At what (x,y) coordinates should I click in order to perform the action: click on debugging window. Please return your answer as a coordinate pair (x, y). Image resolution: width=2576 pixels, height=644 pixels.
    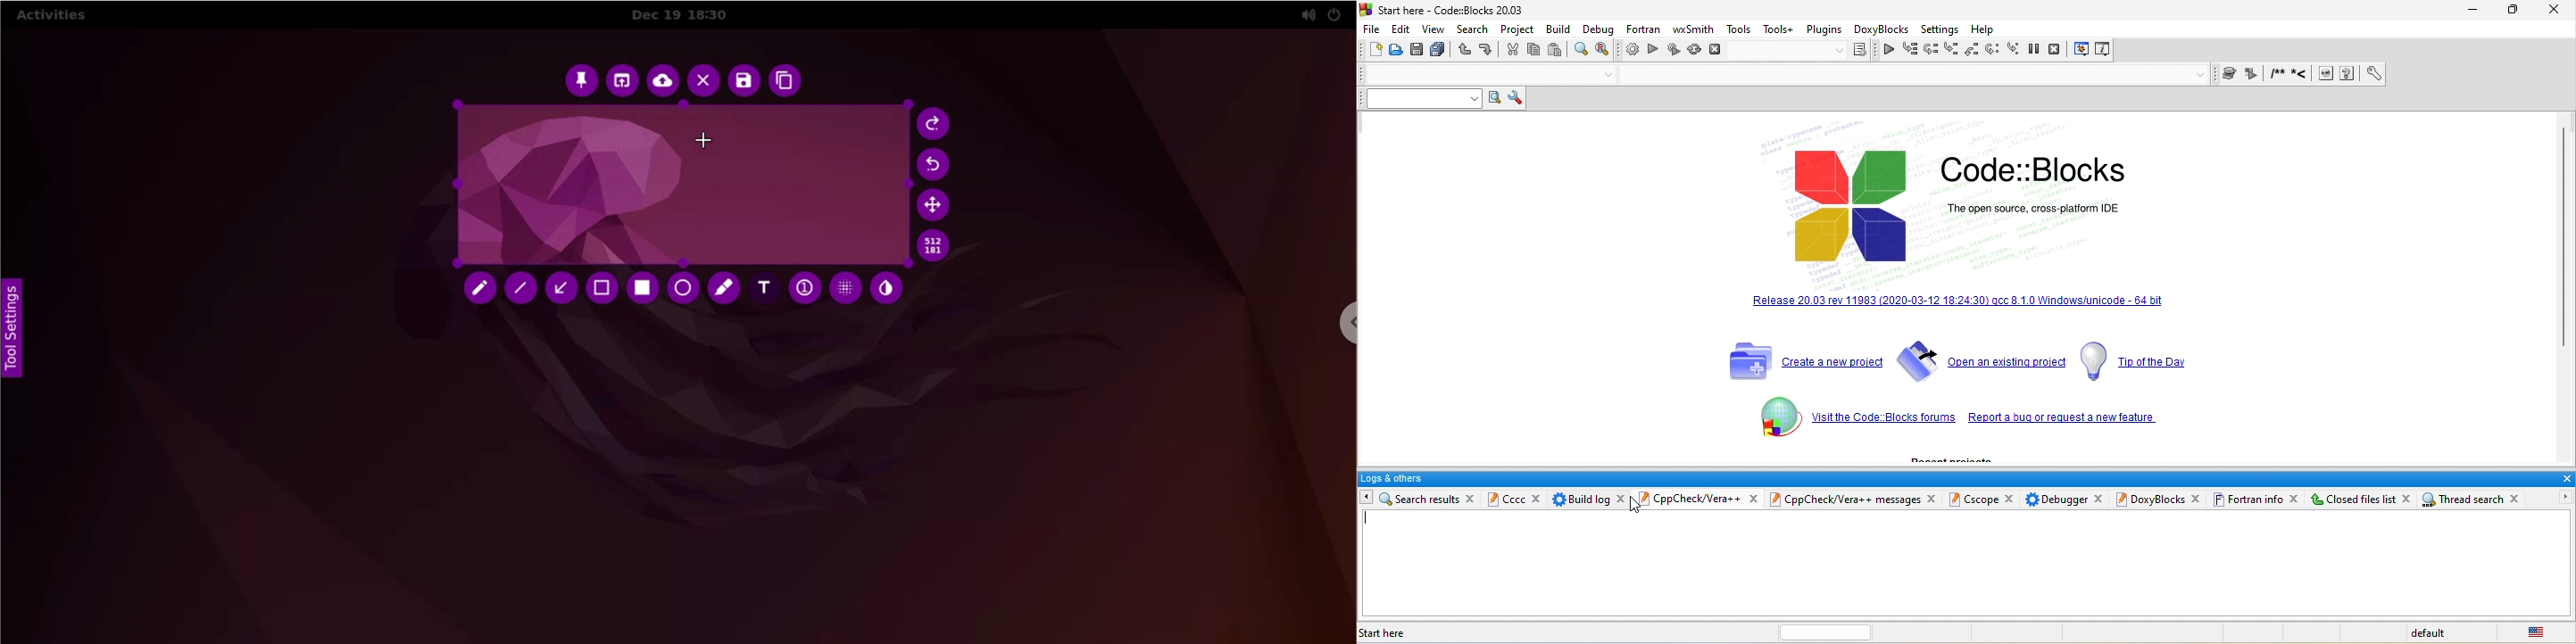
    Looking at the image, I should click on (2082, 51).